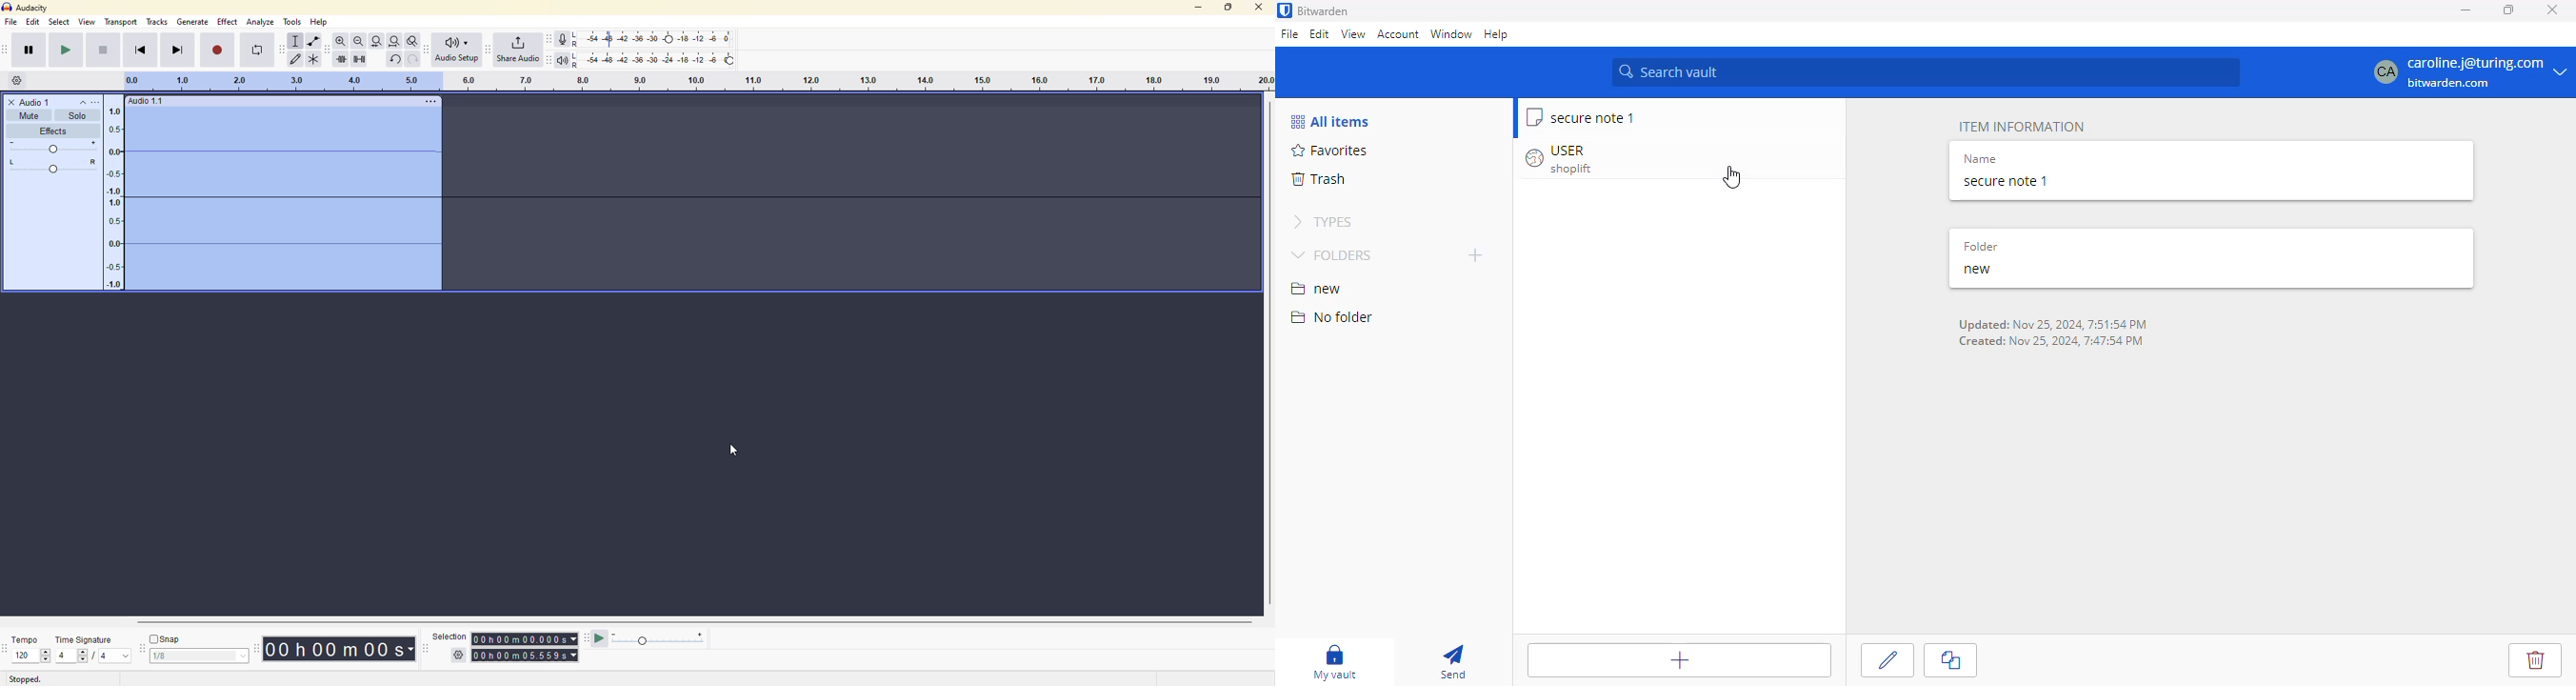 The width and height of the screenshot is (2576, 700). I want to click on favorites, so click(1328, 151).